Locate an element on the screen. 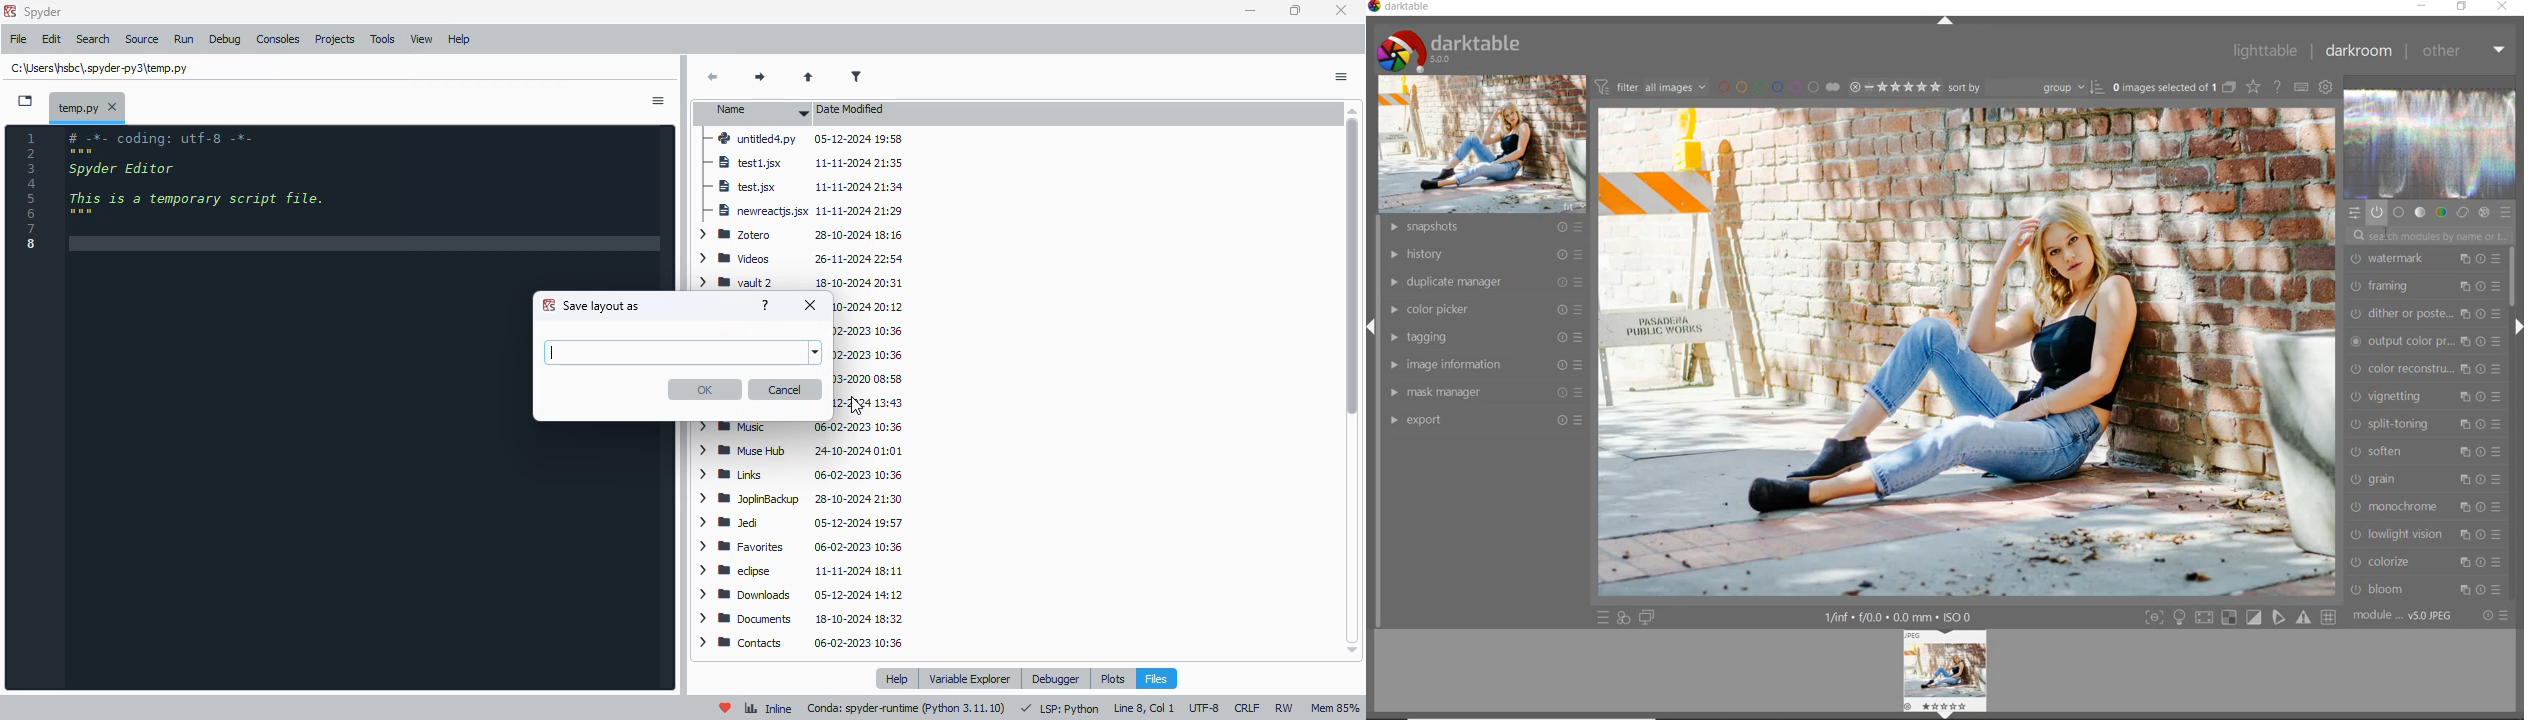 The width and height of the screenshot is (2548, 728). debug is located at coordinates (226, 40).